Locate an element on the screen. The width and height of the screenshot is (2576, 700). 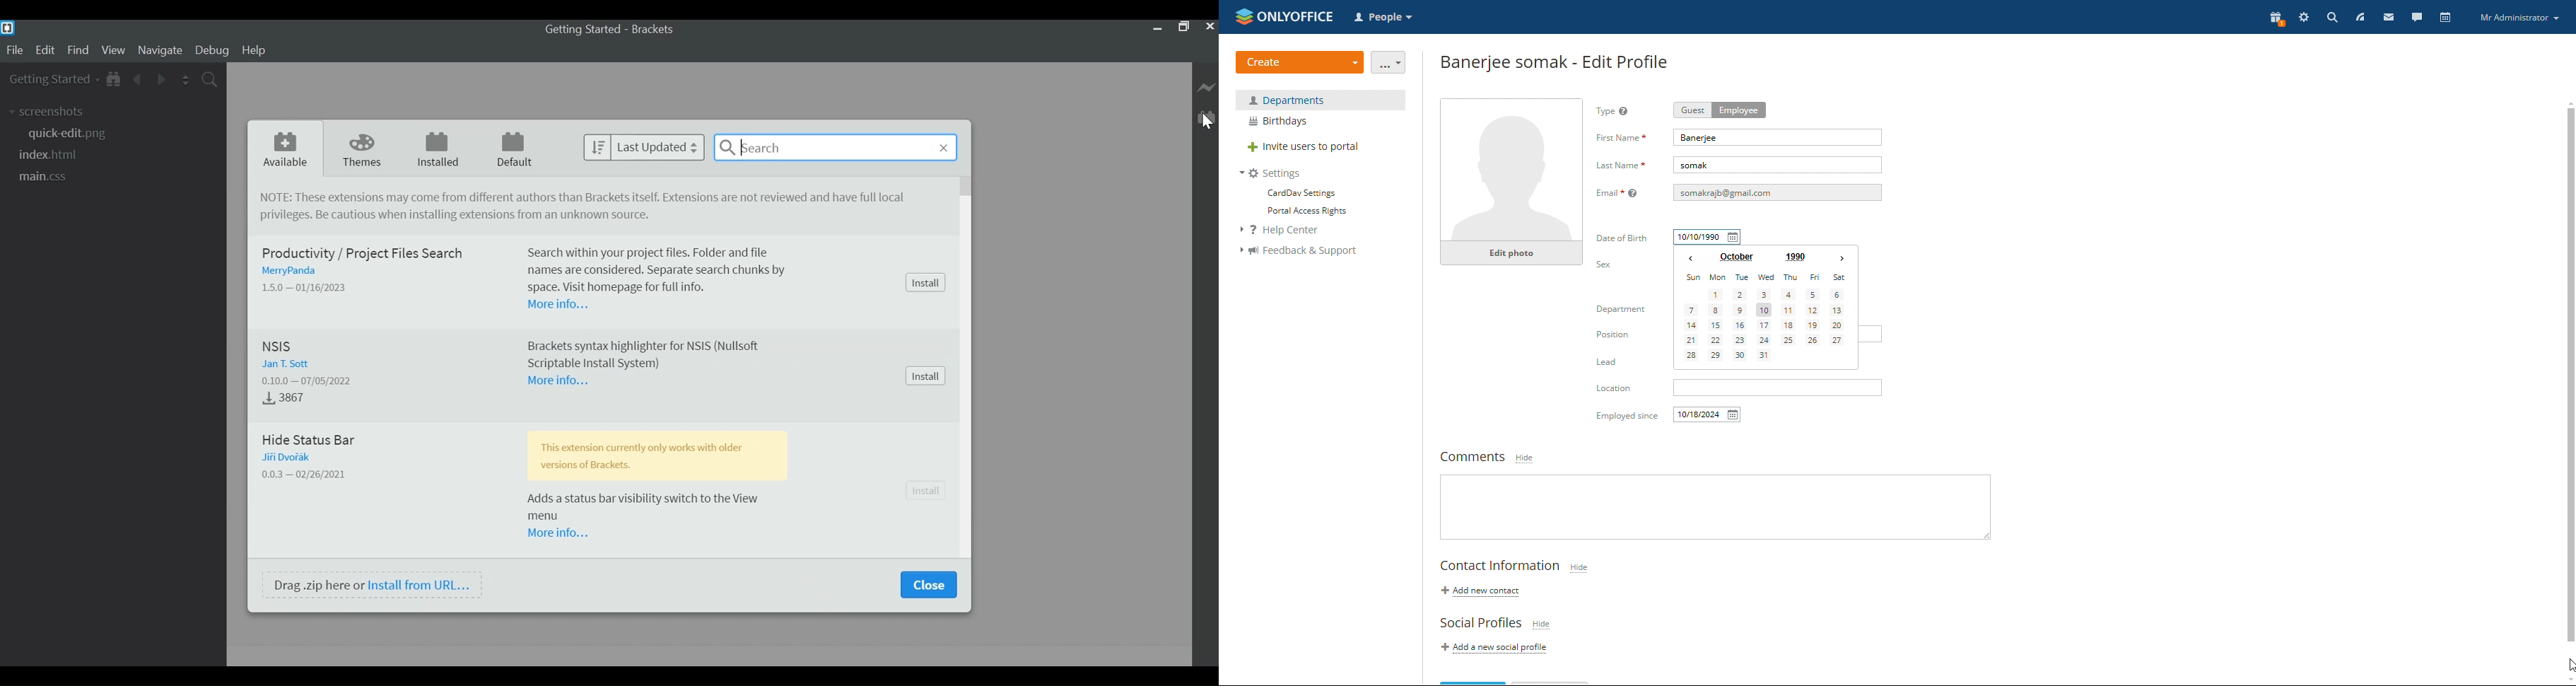
Hide Status Bar is located at coordinates (317, 438).